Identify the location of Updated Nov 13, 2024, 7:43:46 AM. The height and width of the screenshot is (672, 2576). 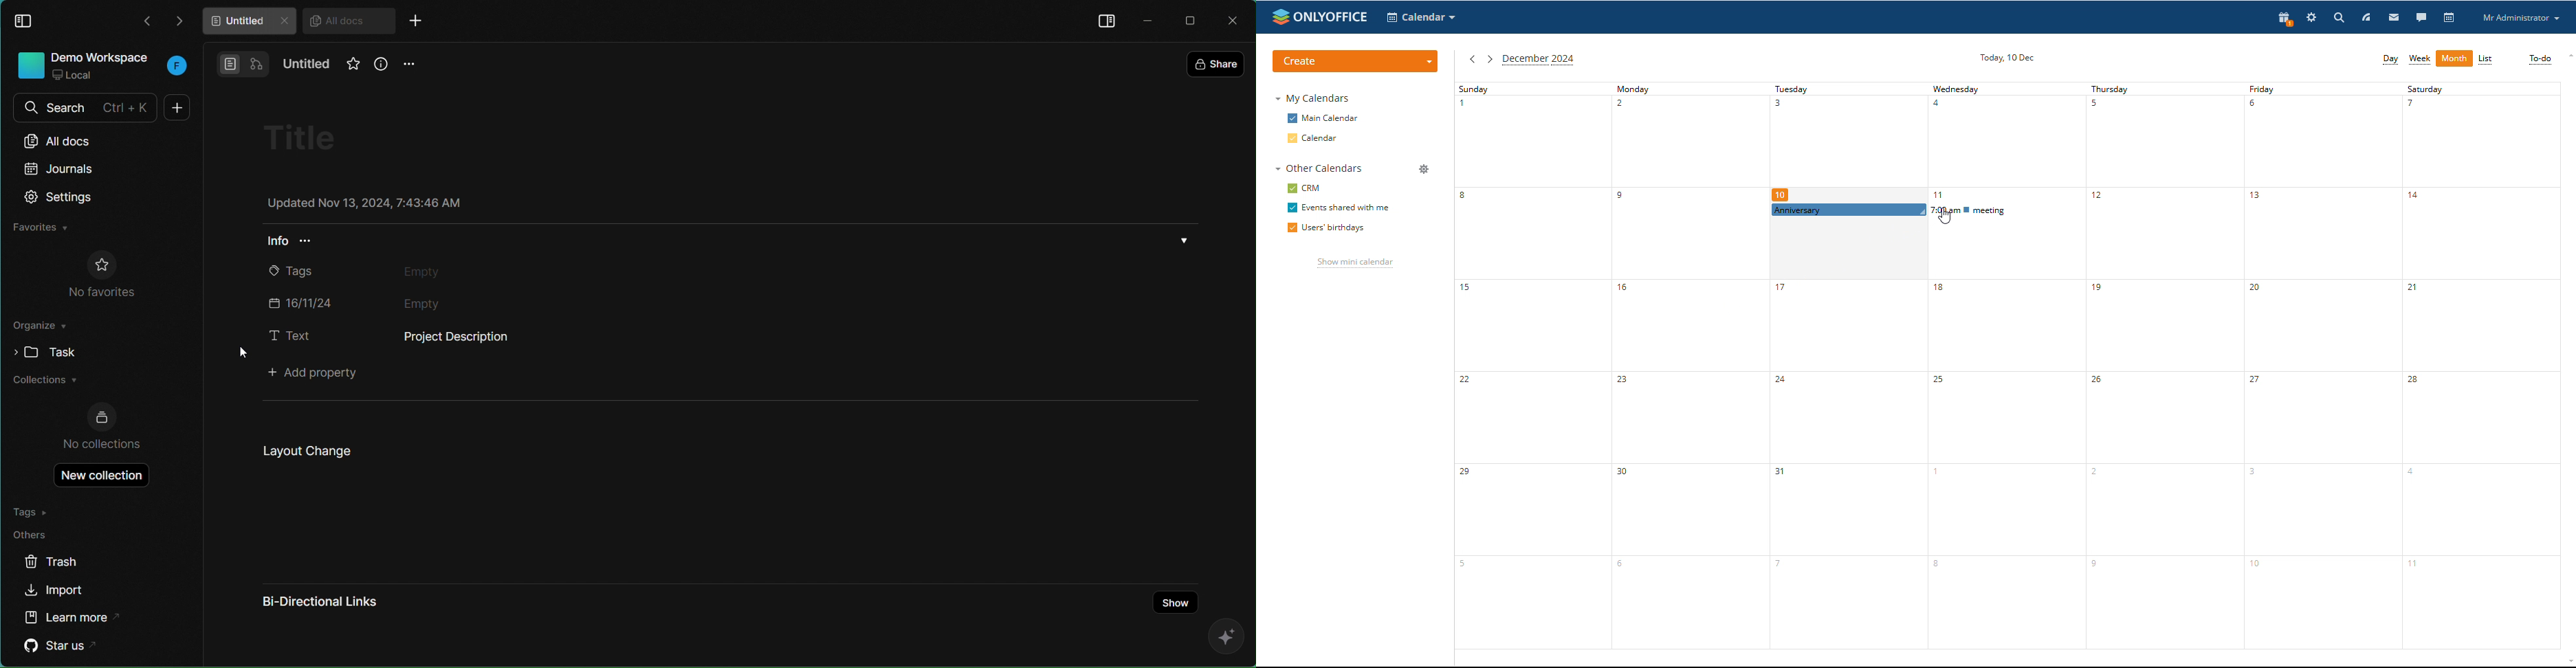
(362, 204).